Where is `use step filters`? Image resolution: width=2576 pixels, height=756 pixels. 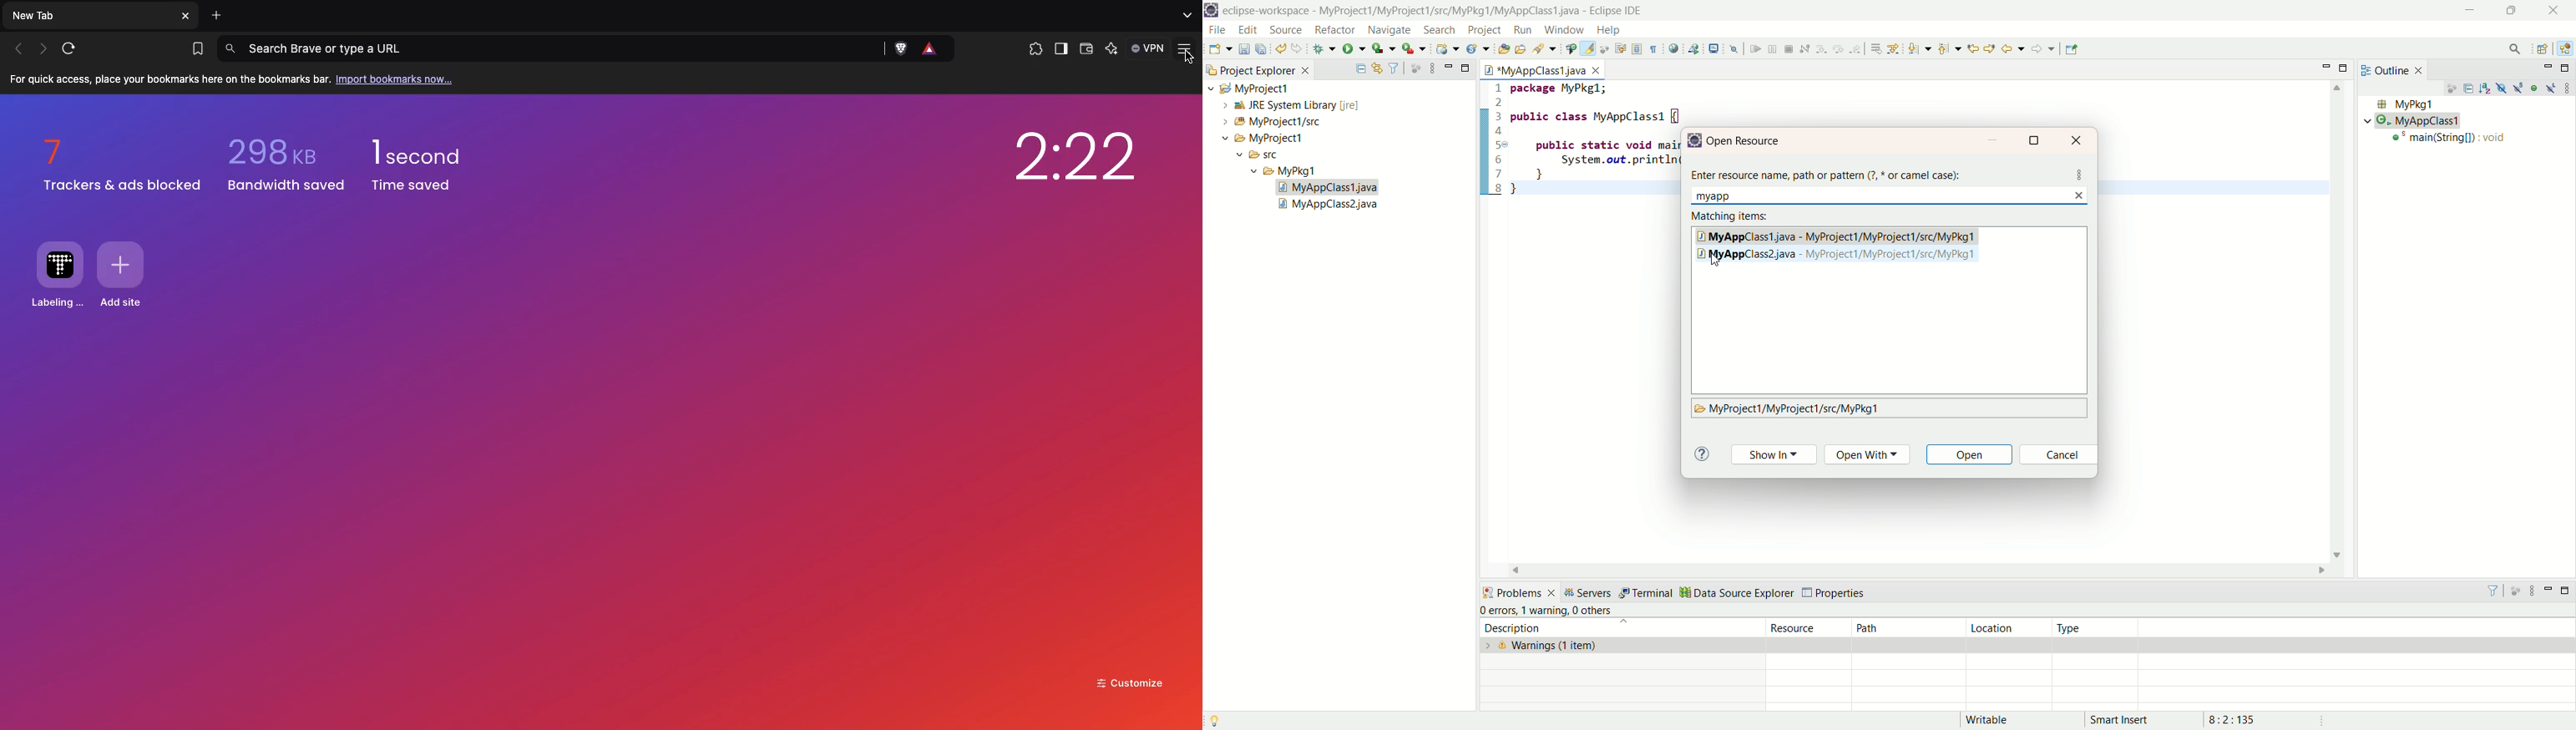 use step filters is located at coordinates (1893, 49).